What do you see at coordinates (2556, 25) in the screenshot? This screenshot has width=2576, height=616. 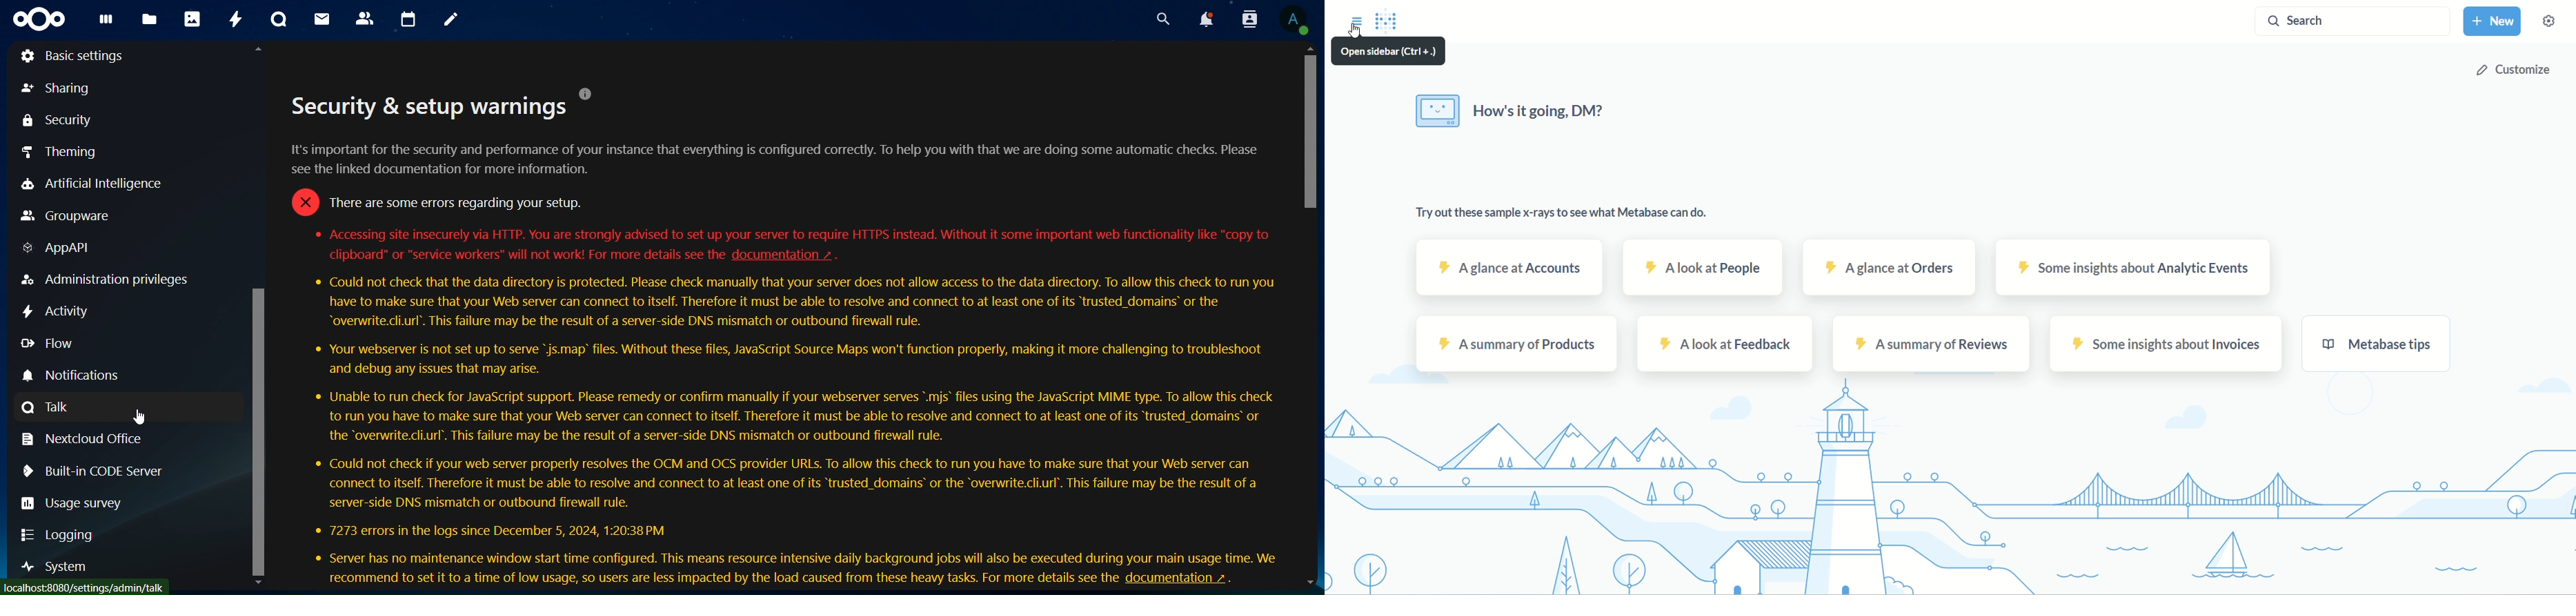 I see `settings` at bounding box center [2556, 25].